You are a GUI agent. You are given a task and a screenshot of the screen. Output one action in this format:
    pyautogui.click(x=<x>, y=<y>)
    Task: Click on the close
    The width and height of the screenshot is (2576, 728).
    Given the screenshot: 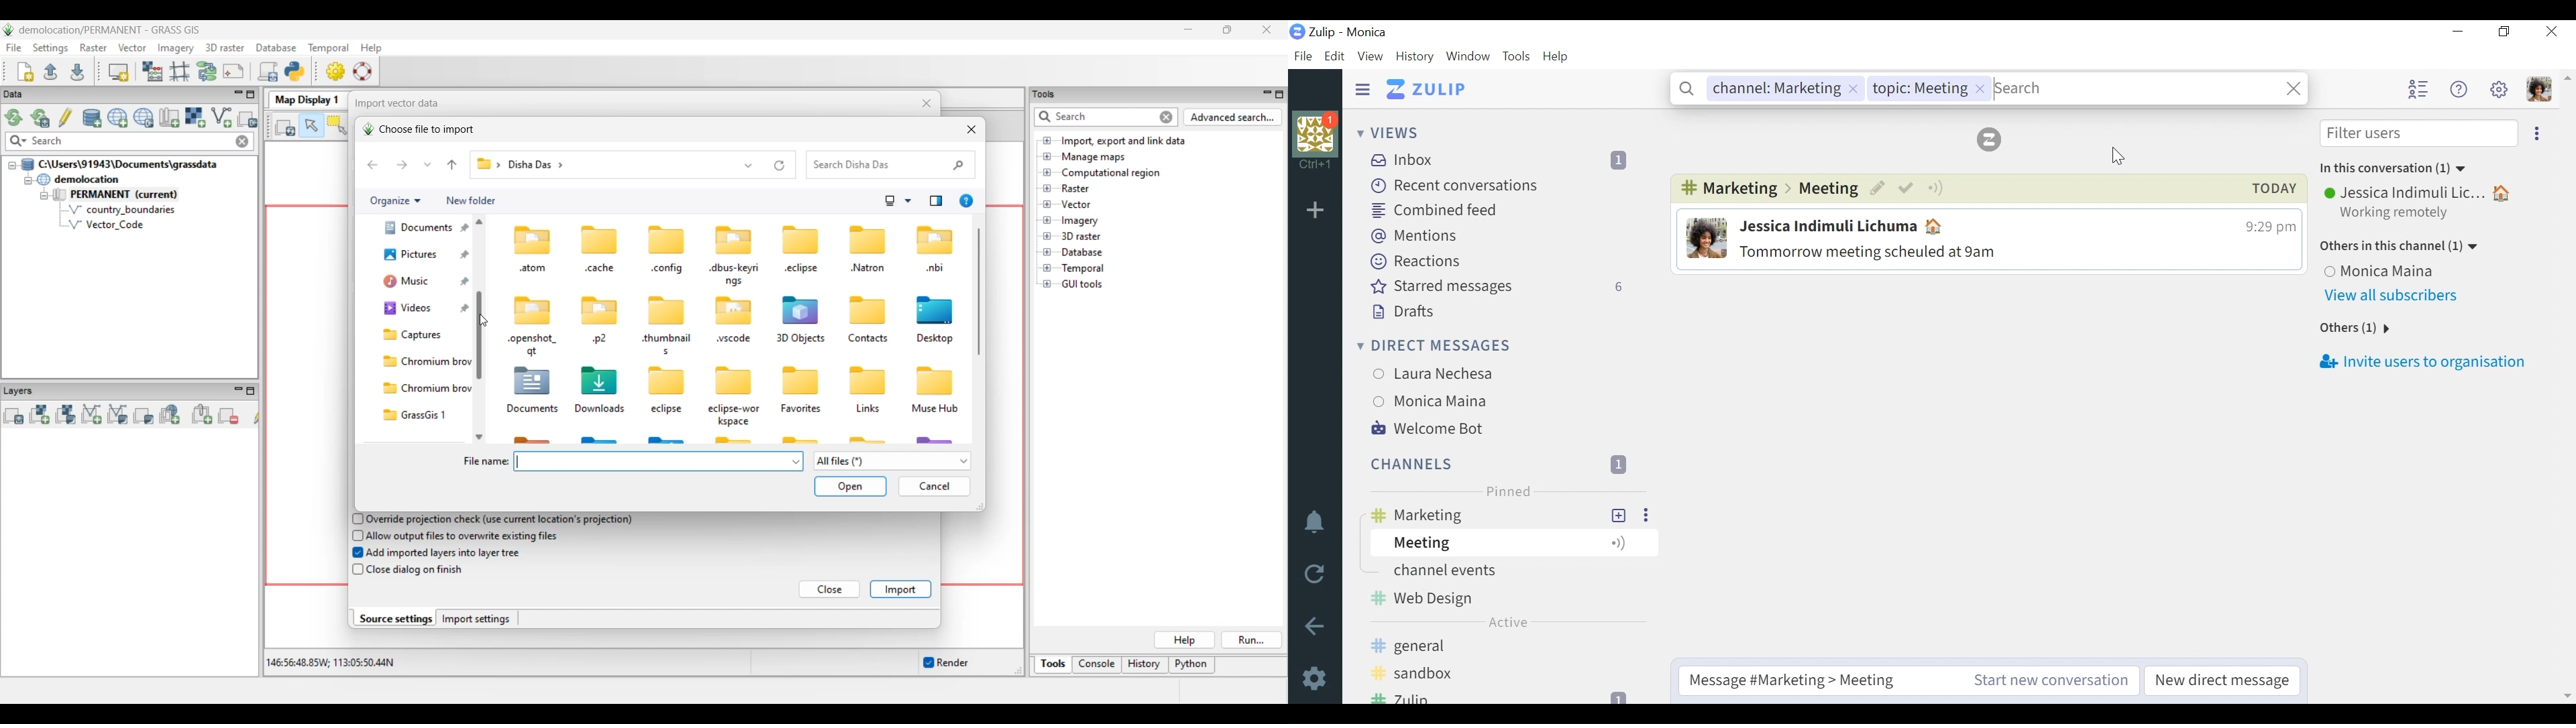 What is the action you would take?
    pyautogui.click(x=2292, y=88)
    